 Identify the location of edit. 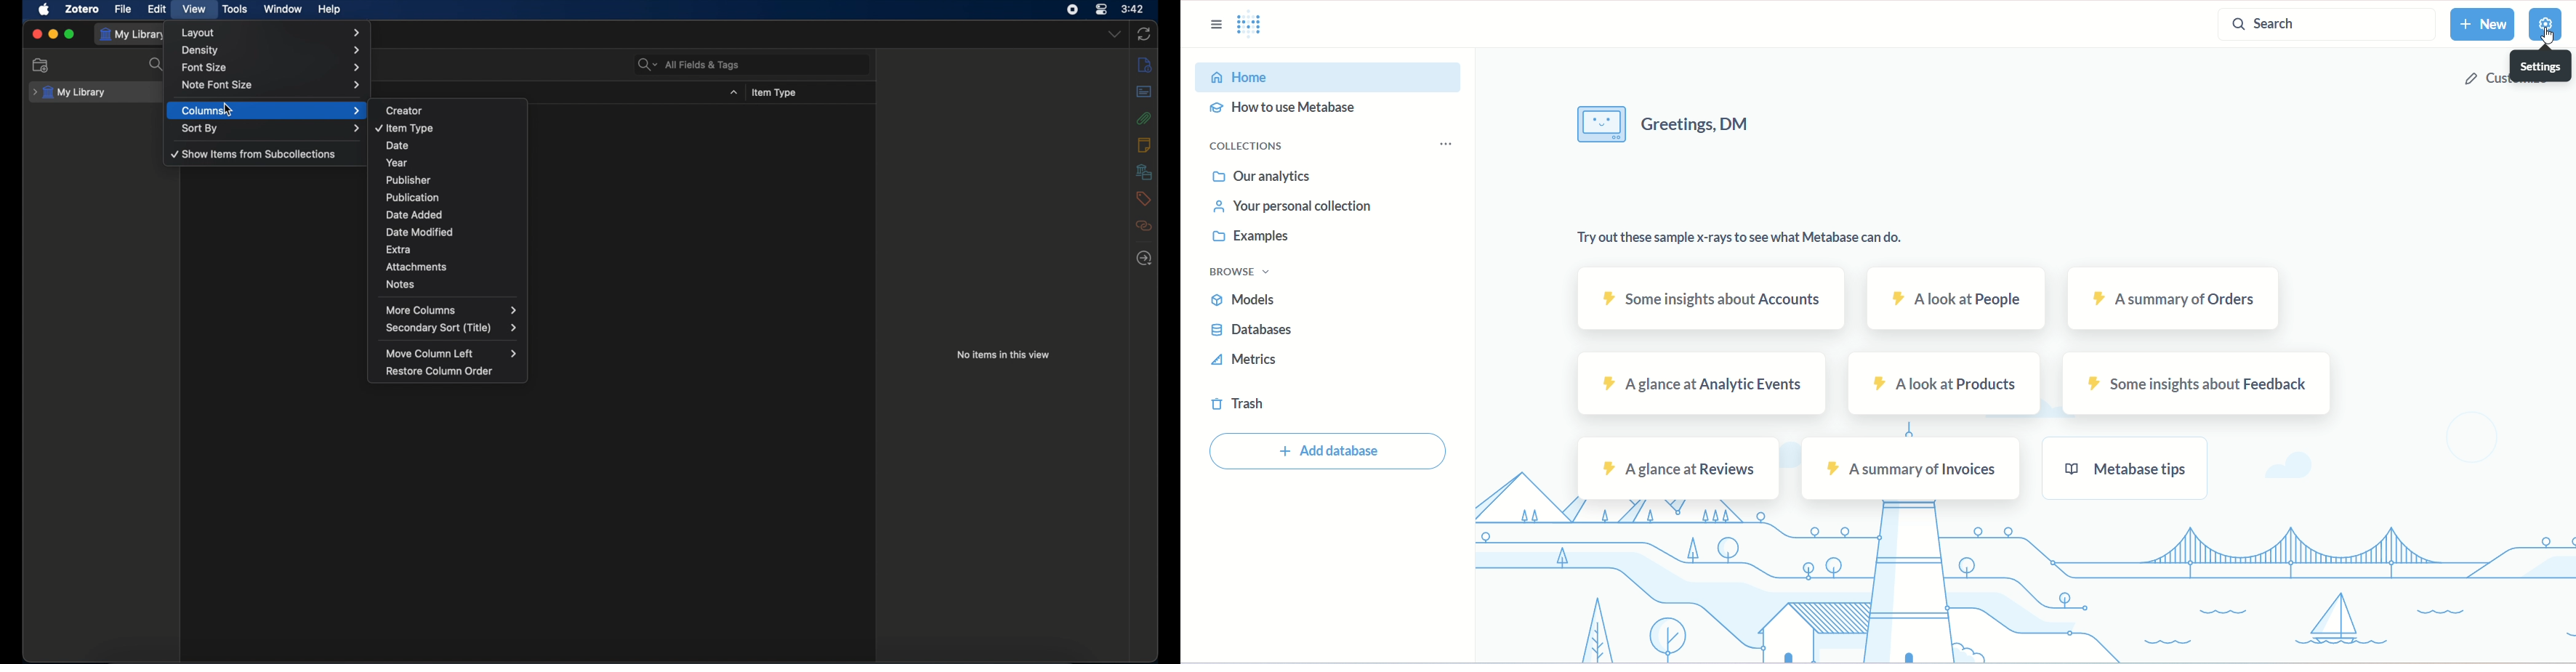
(157, 9).